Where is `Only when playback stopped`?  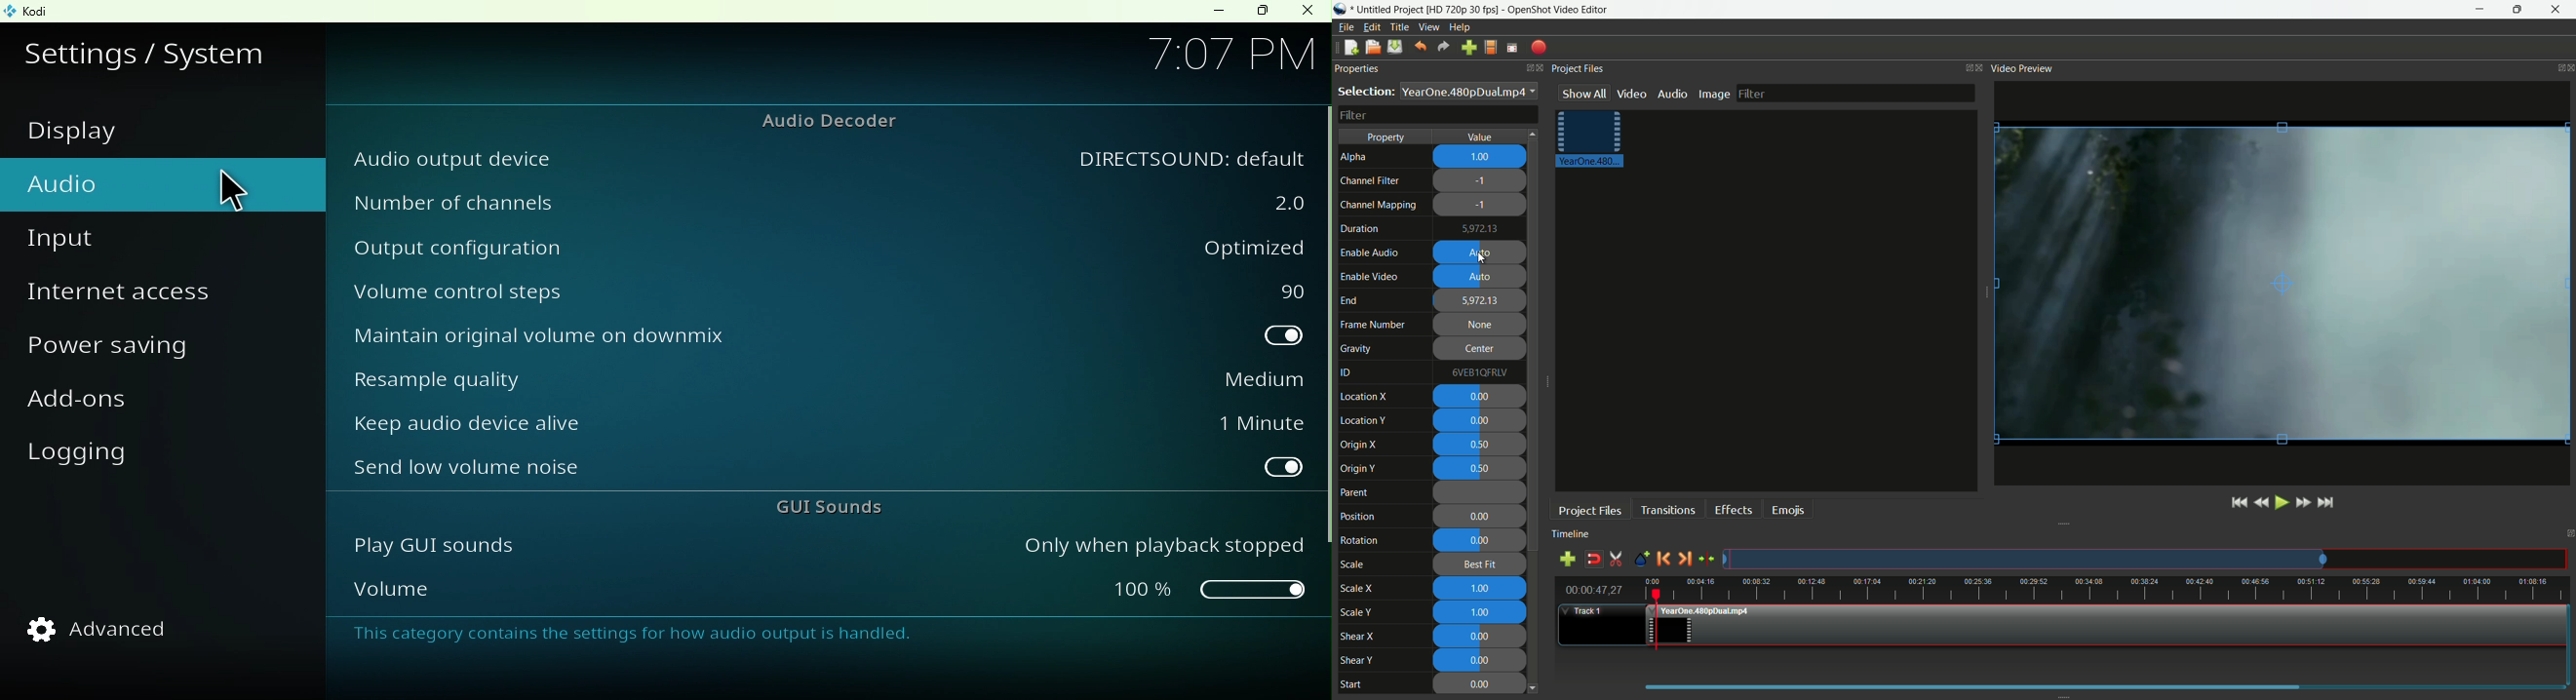 Only when playback stopped is located at coordinates (1162, 549).